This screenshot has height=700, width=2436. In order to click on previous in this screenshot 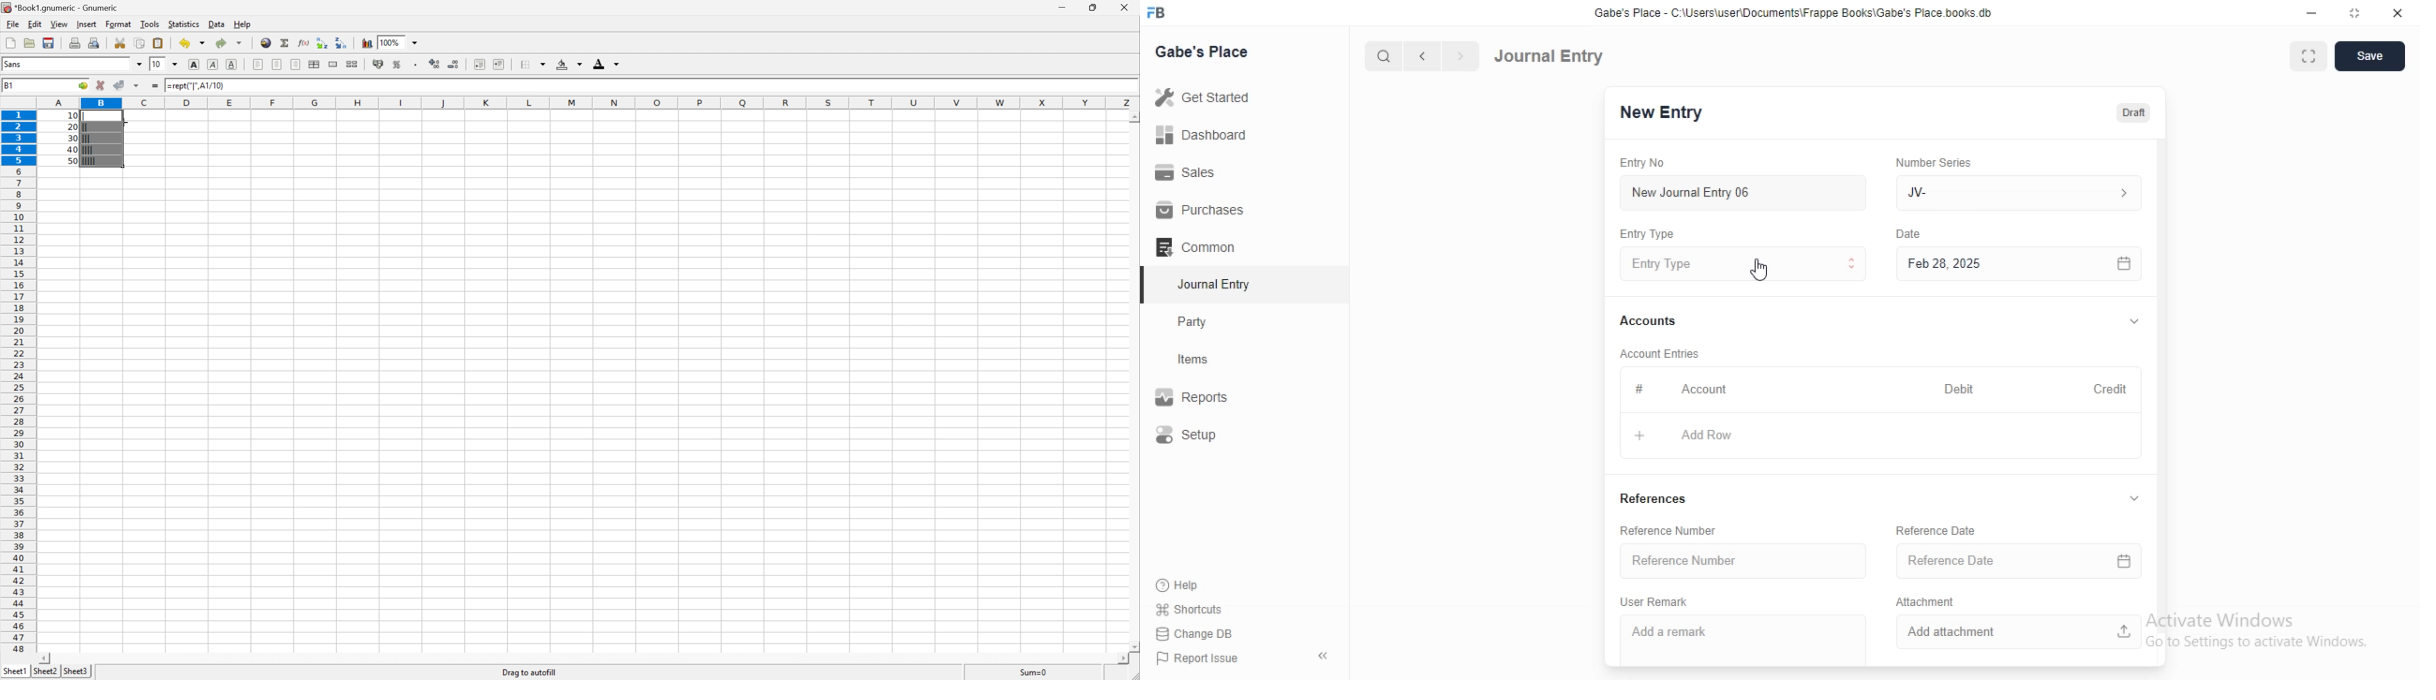, I will do `click(1419, 56)`.